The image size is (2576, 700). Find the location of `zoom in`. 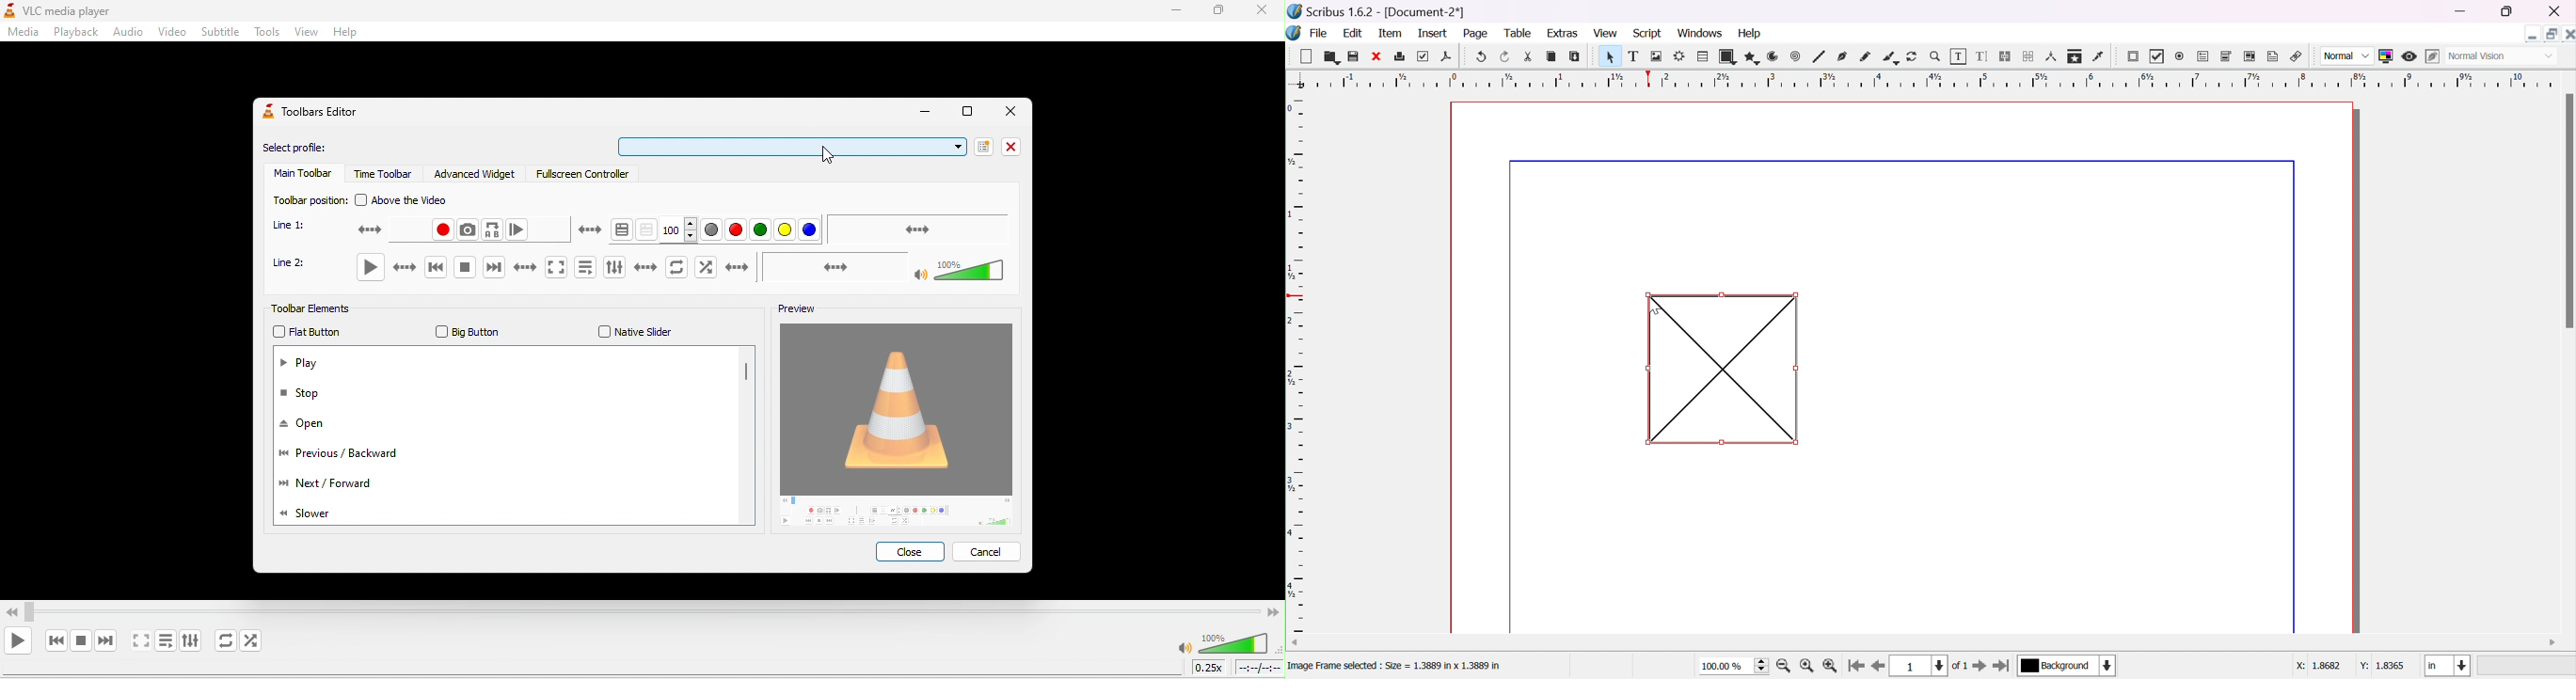

zoom in is located at coordinates (1784, 666).